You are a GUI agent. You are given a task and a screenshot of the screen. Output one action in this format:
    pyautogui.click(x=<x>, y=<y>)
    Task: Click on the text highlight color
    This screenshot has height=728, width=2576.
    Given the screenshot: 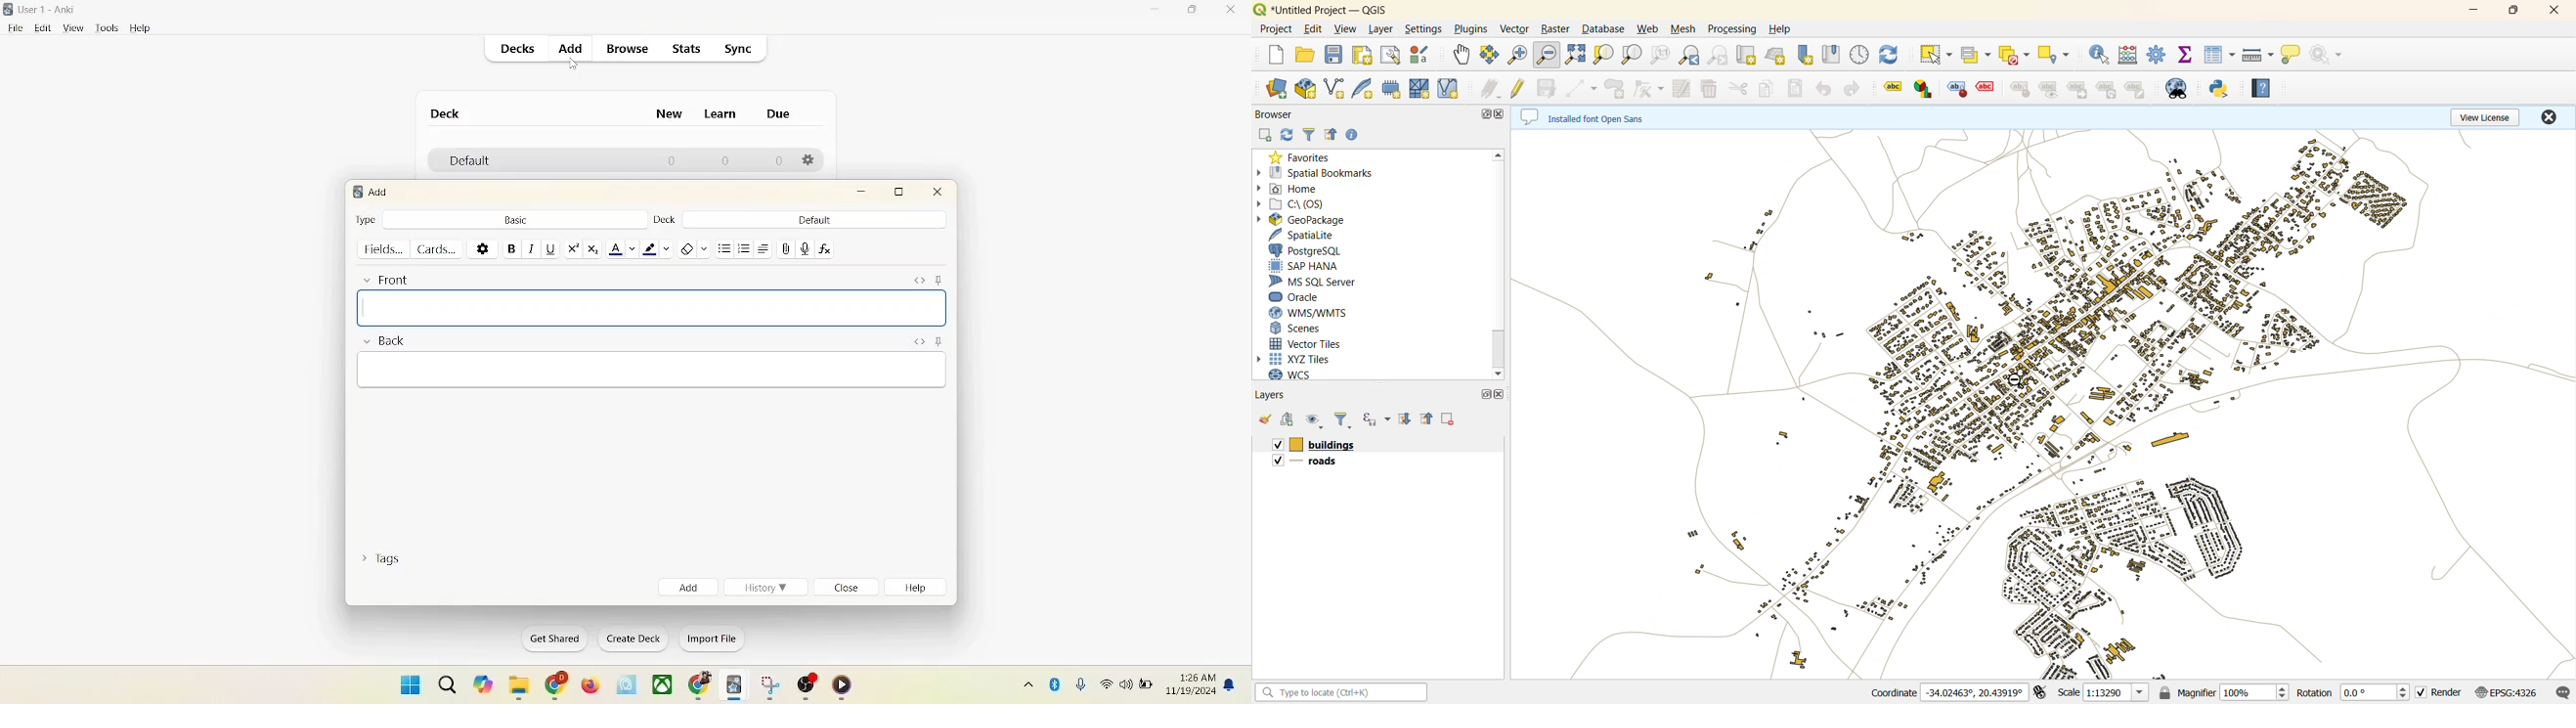 What is the action you would take?
    pyautogui.click(x=655, y=248)
    